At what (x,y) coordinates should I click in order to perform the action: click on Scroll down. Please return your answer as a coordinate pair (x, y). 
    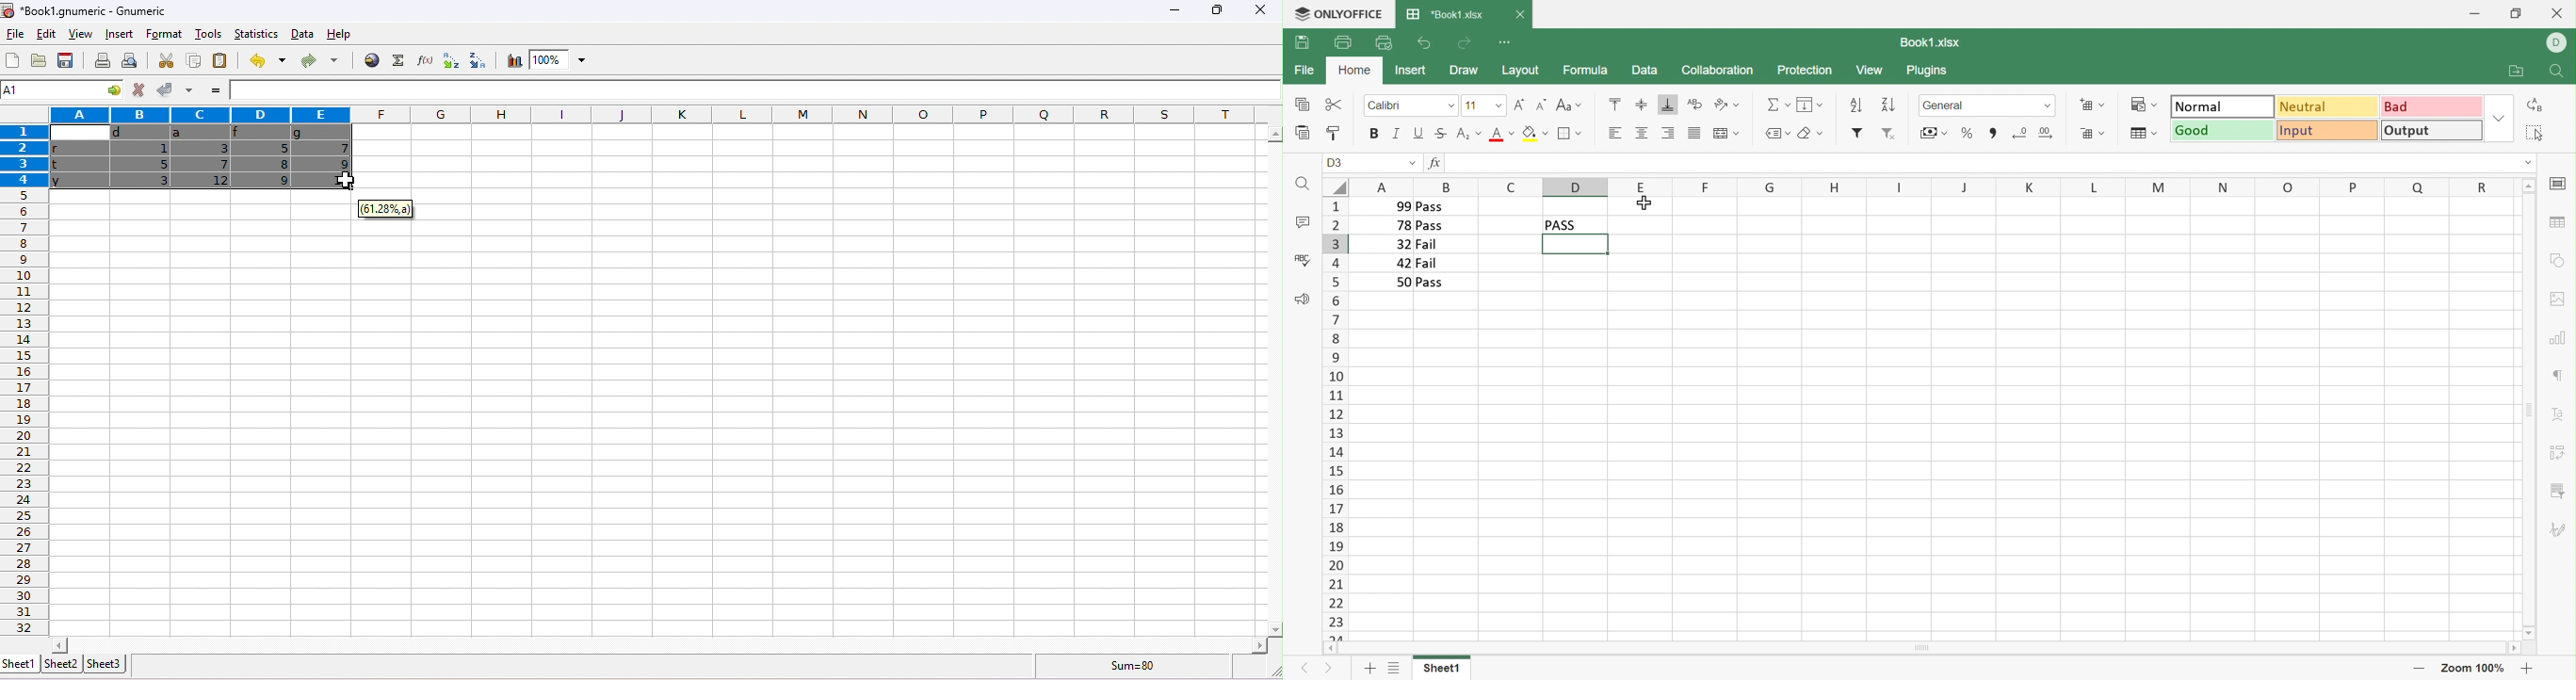
    Looking at the image, I should click on (2531, 633).